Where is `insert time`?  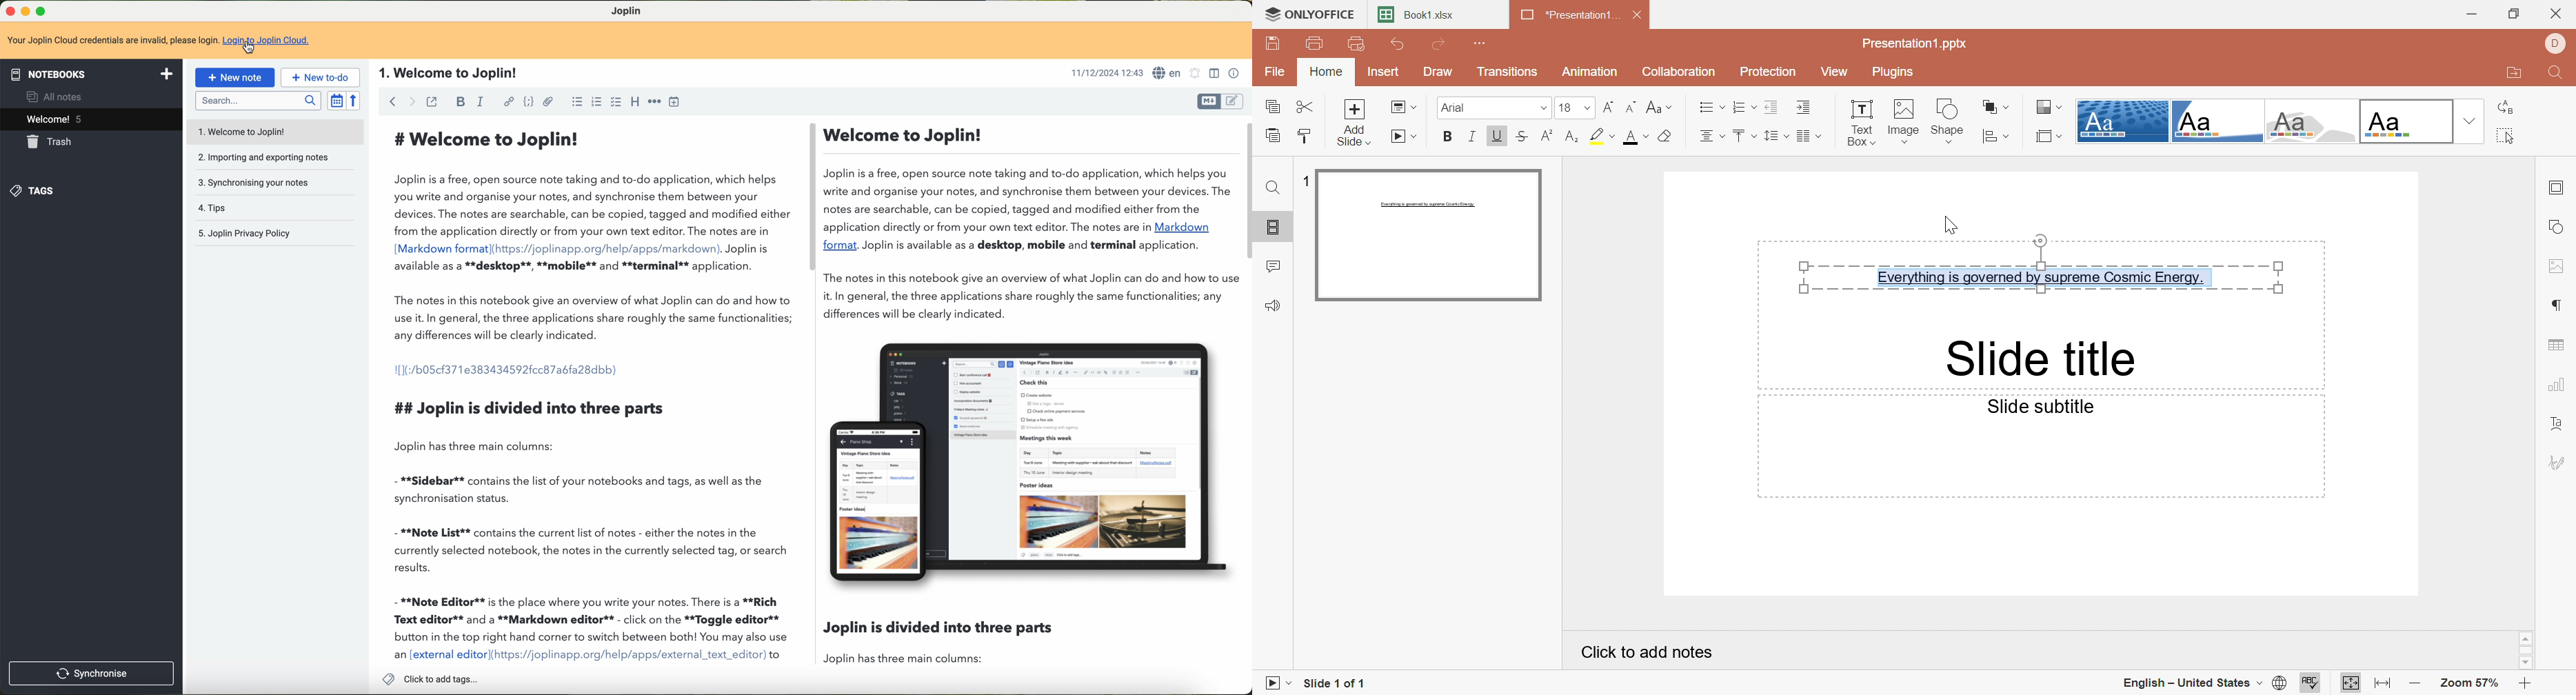 insert time is located at coordinates (676, 101).